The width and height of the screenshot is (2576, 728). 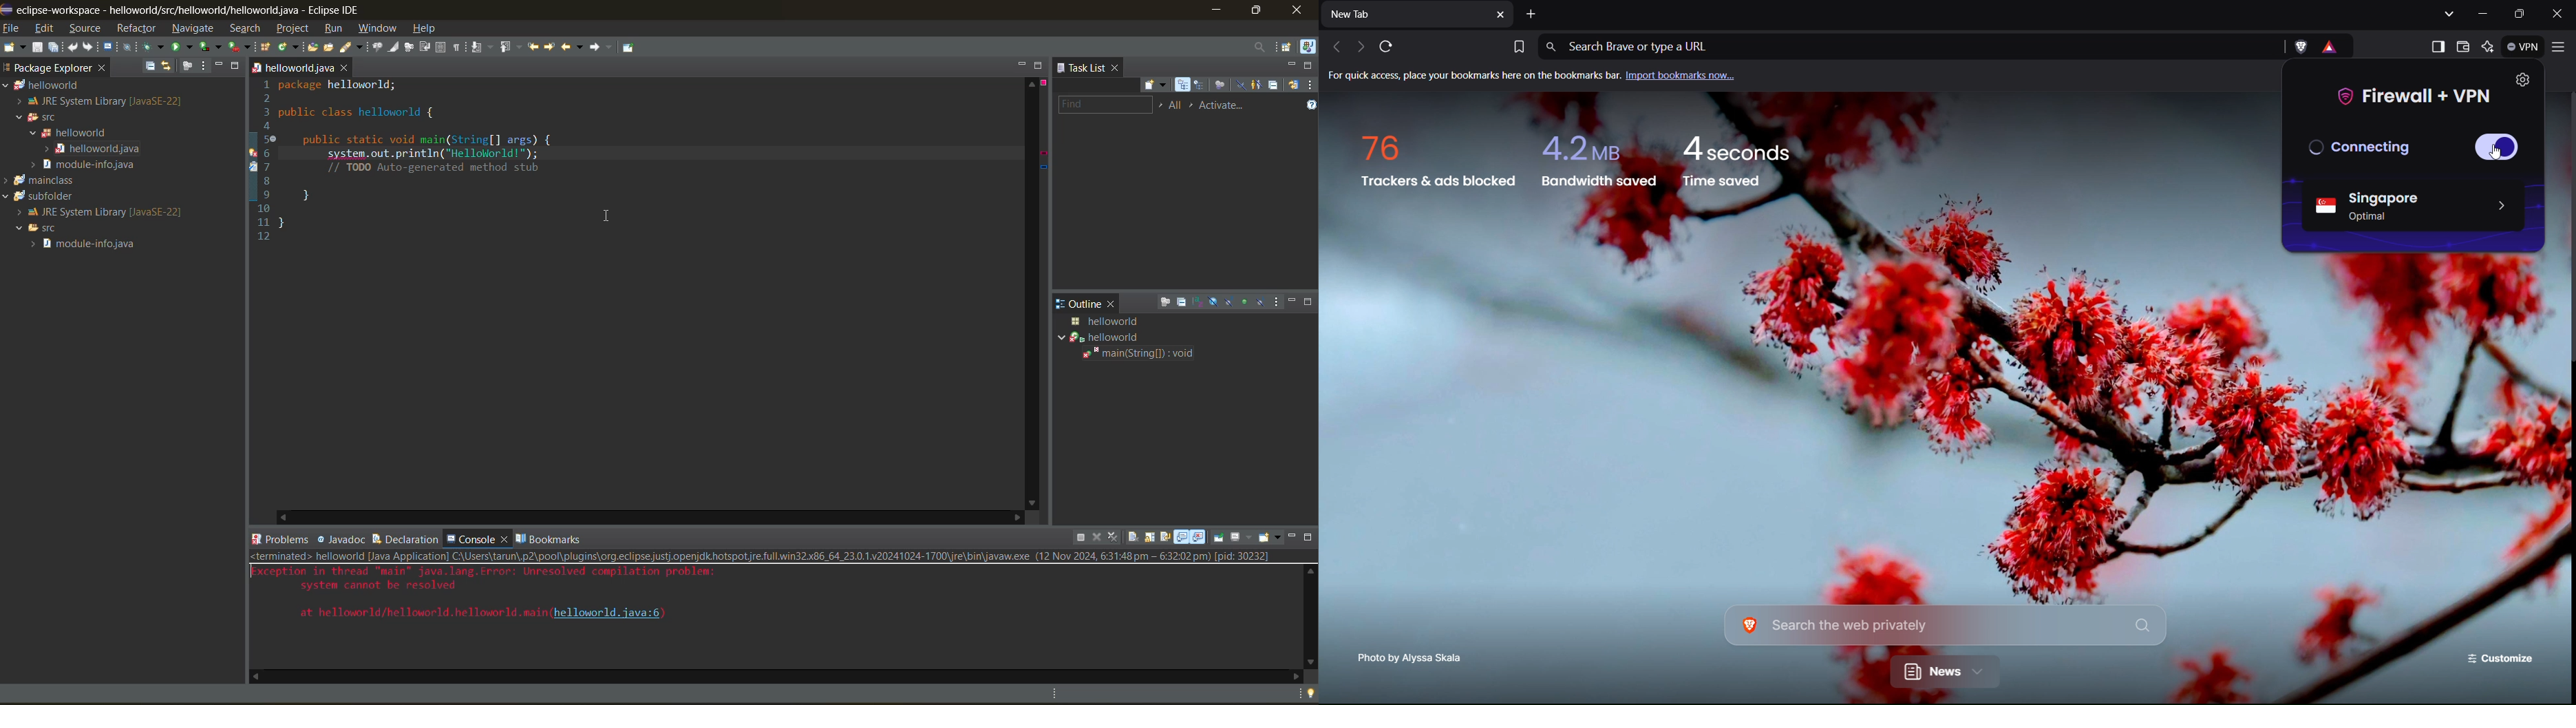 What do you see at coordinates (1083, 538) in the screenshot?
I see `terminate` at bounding box center [1083, 538].